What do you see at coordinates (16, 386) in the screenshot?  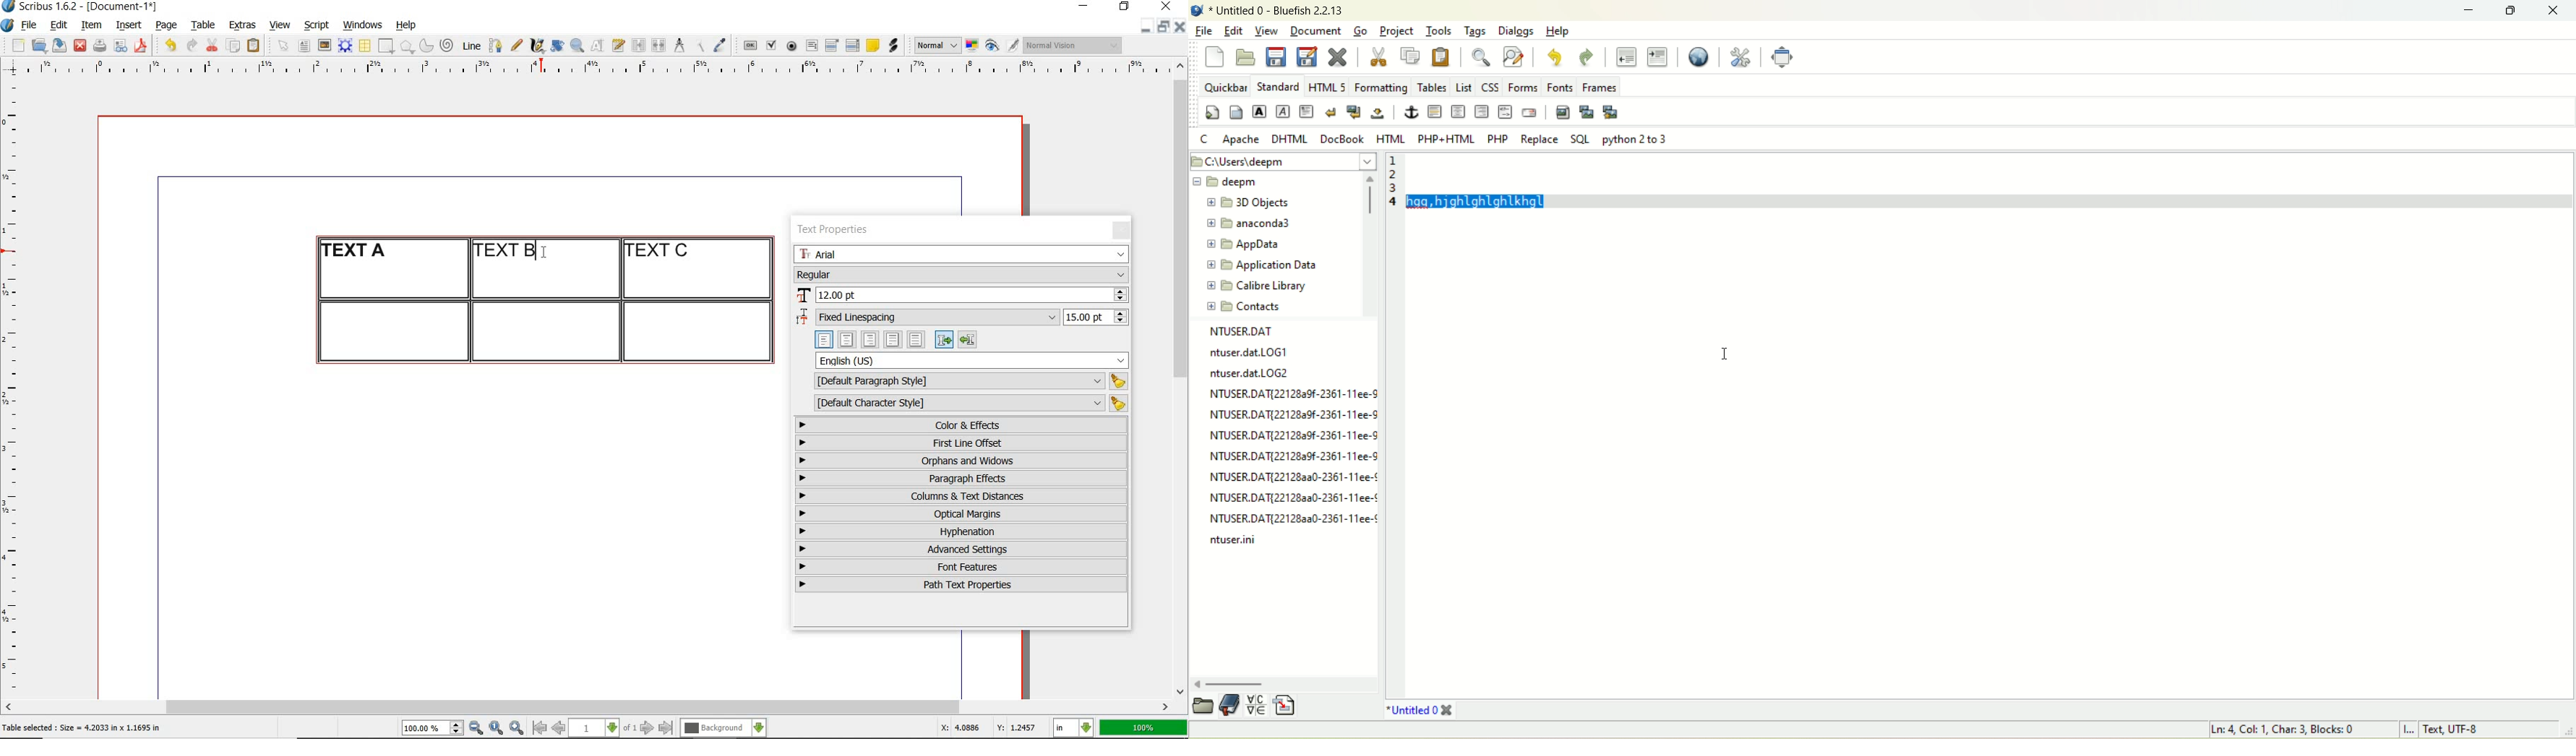 I see `ruler` at bounding box center [16, 386].